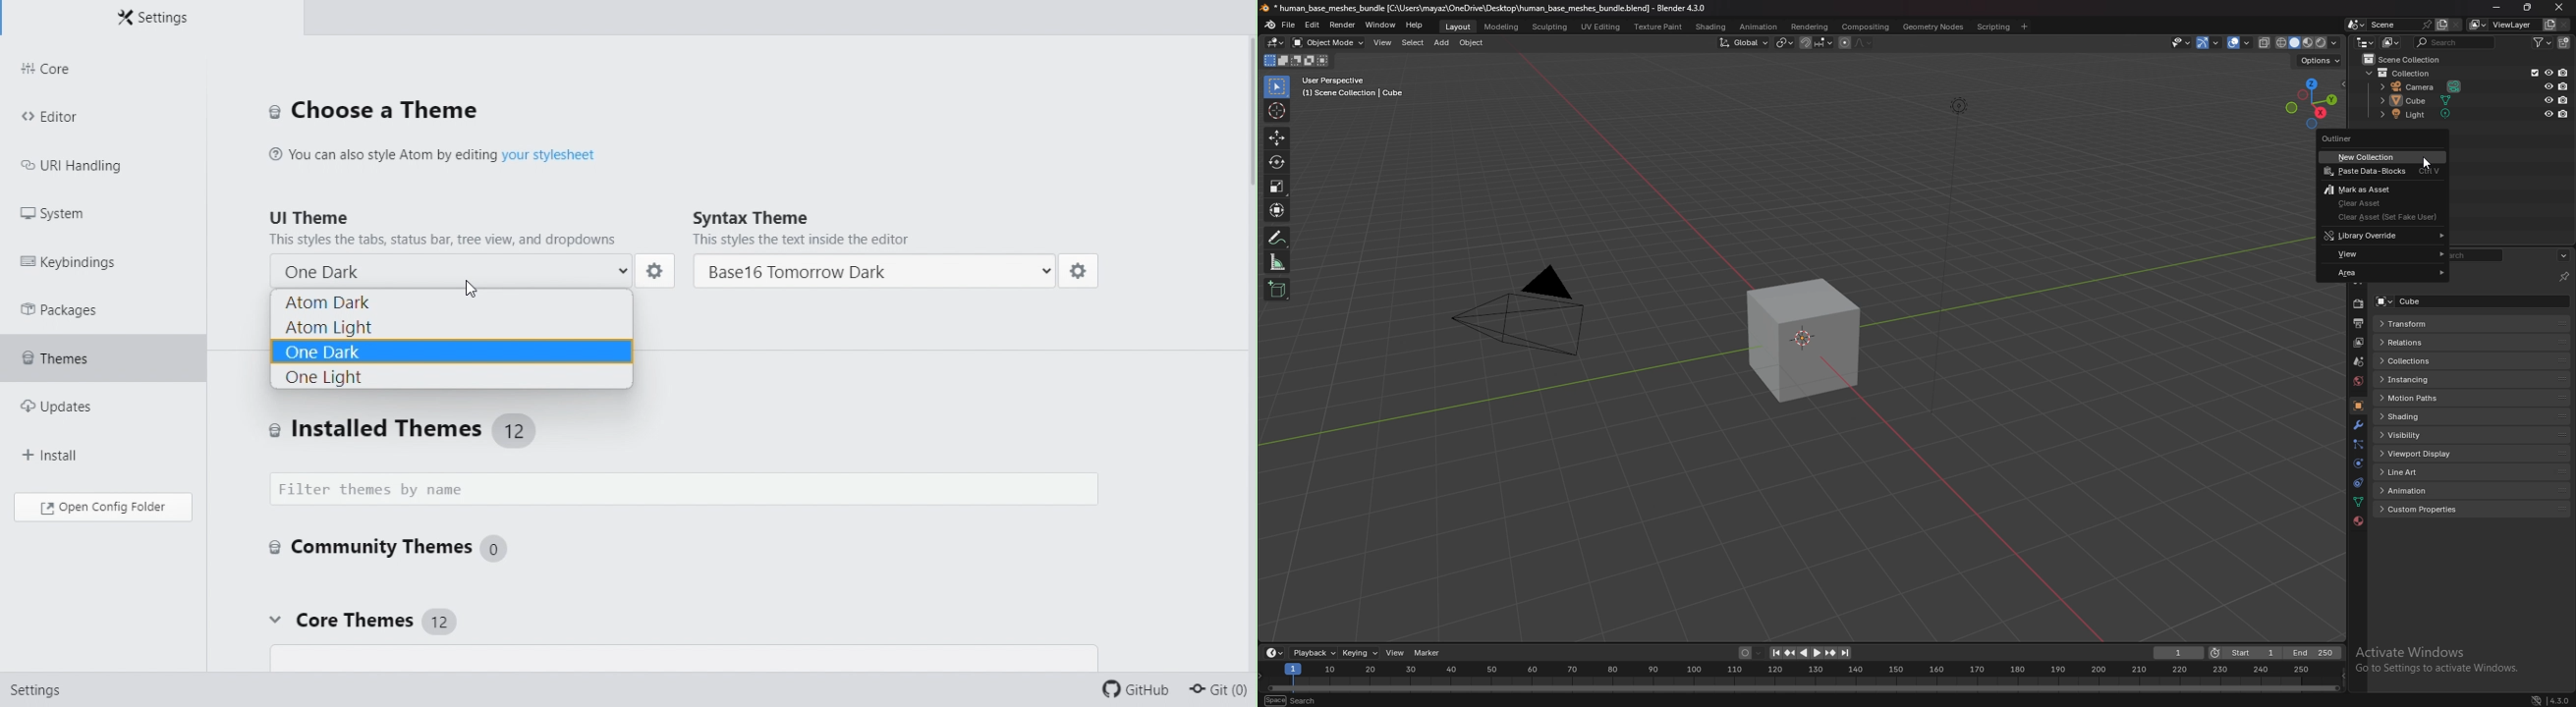 This screenshot has width=2576, height=728. What do you see at coordinates (1810, 27) in the screenshot?
I see `rendering` at bounding box center [1810, 27].